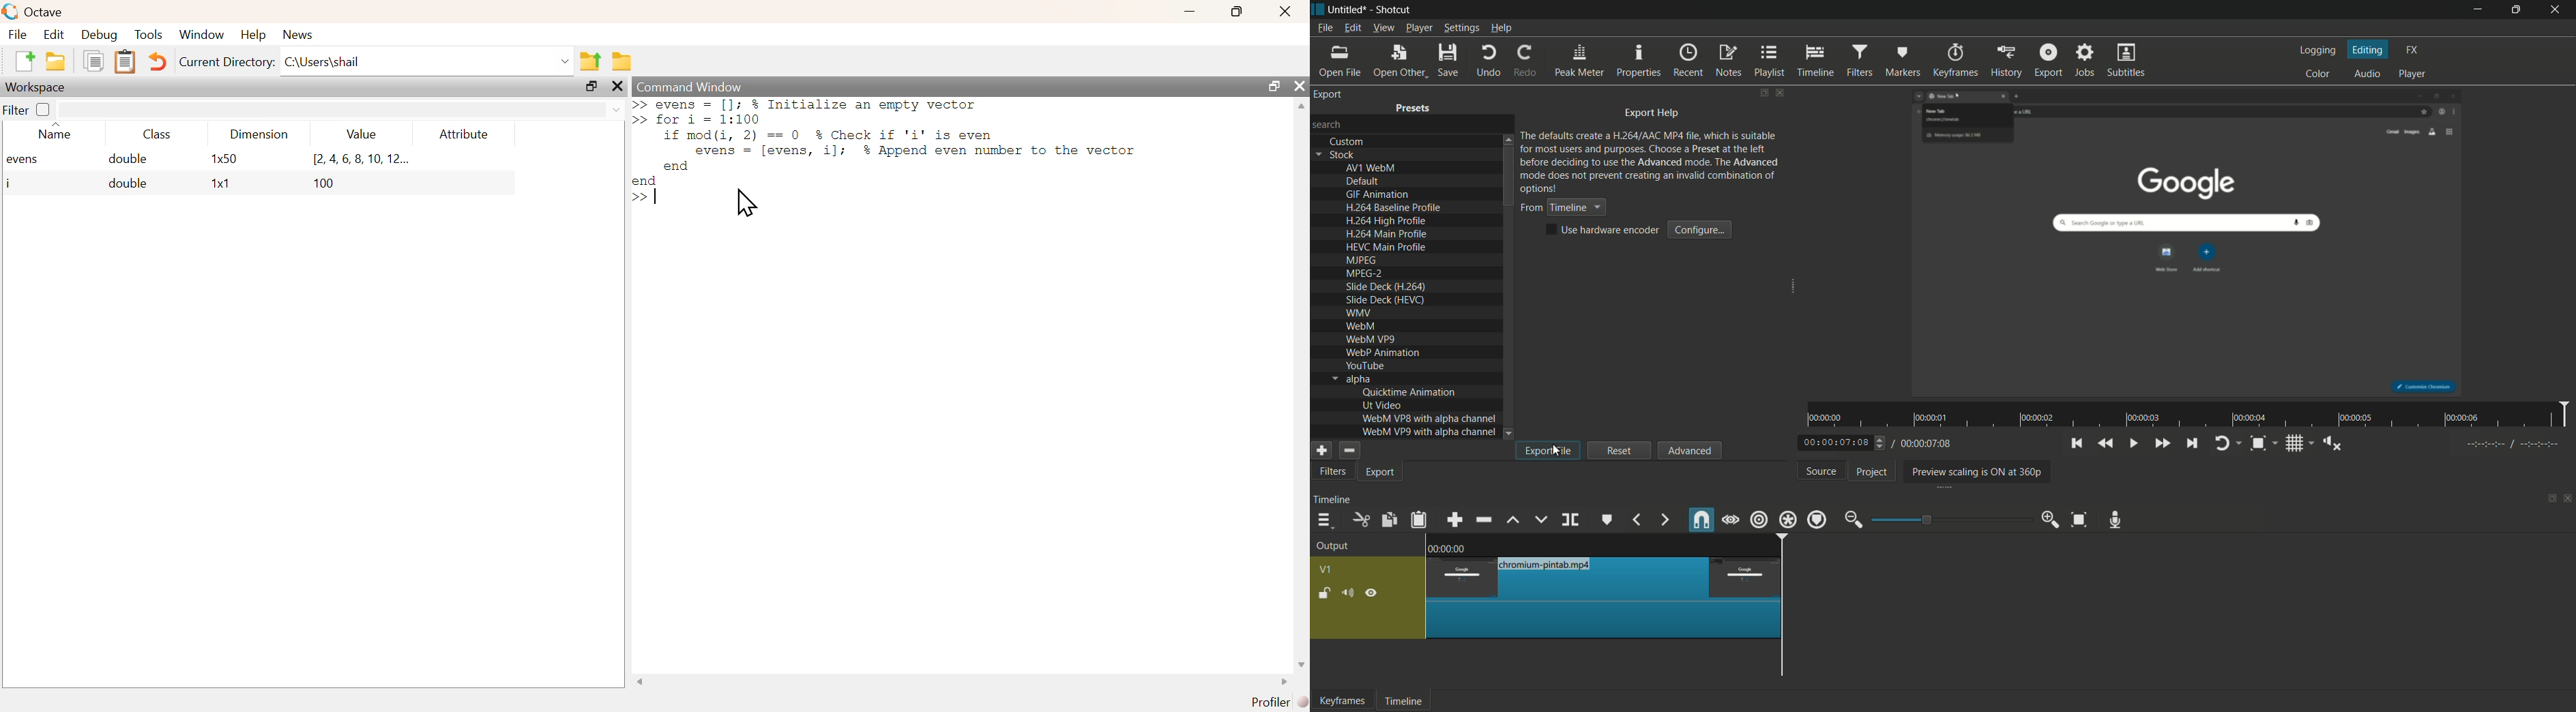 Image resolution: width=2576 pixels, height=728 pixels. I want to click on open file, so click(1338, 61).